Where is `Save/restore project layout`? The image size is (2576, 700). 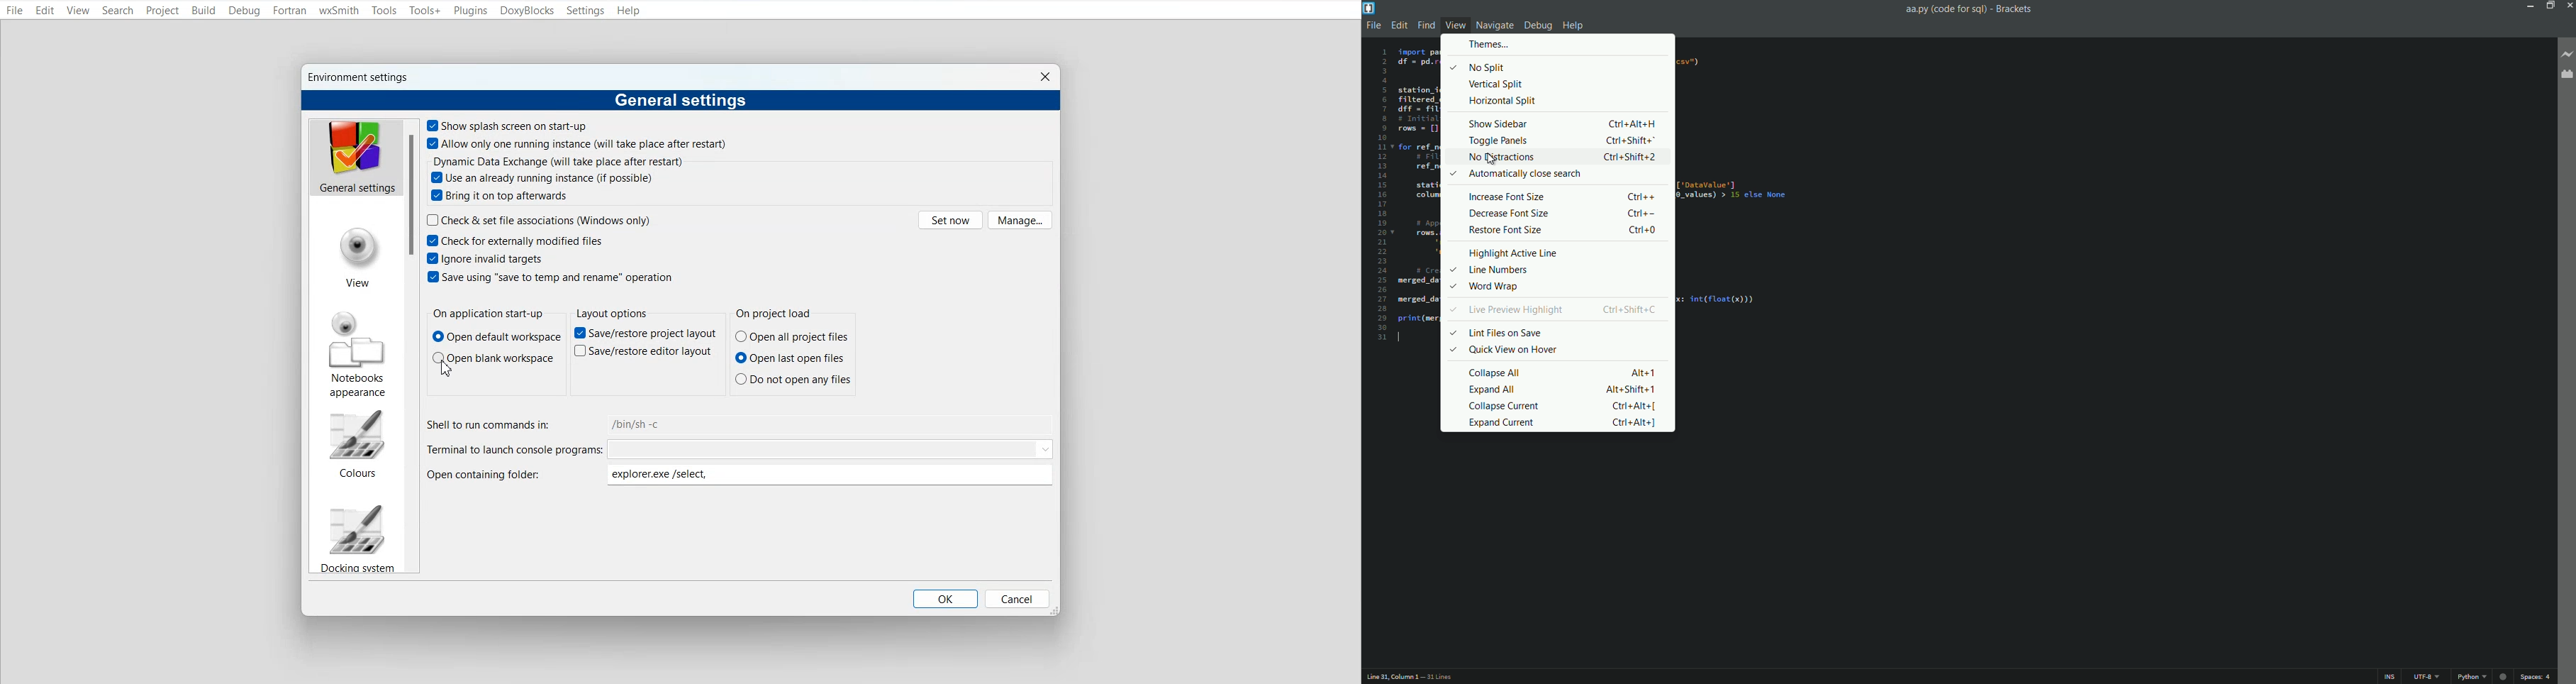
Save/restore project layout is located at coordinates (645, 333).